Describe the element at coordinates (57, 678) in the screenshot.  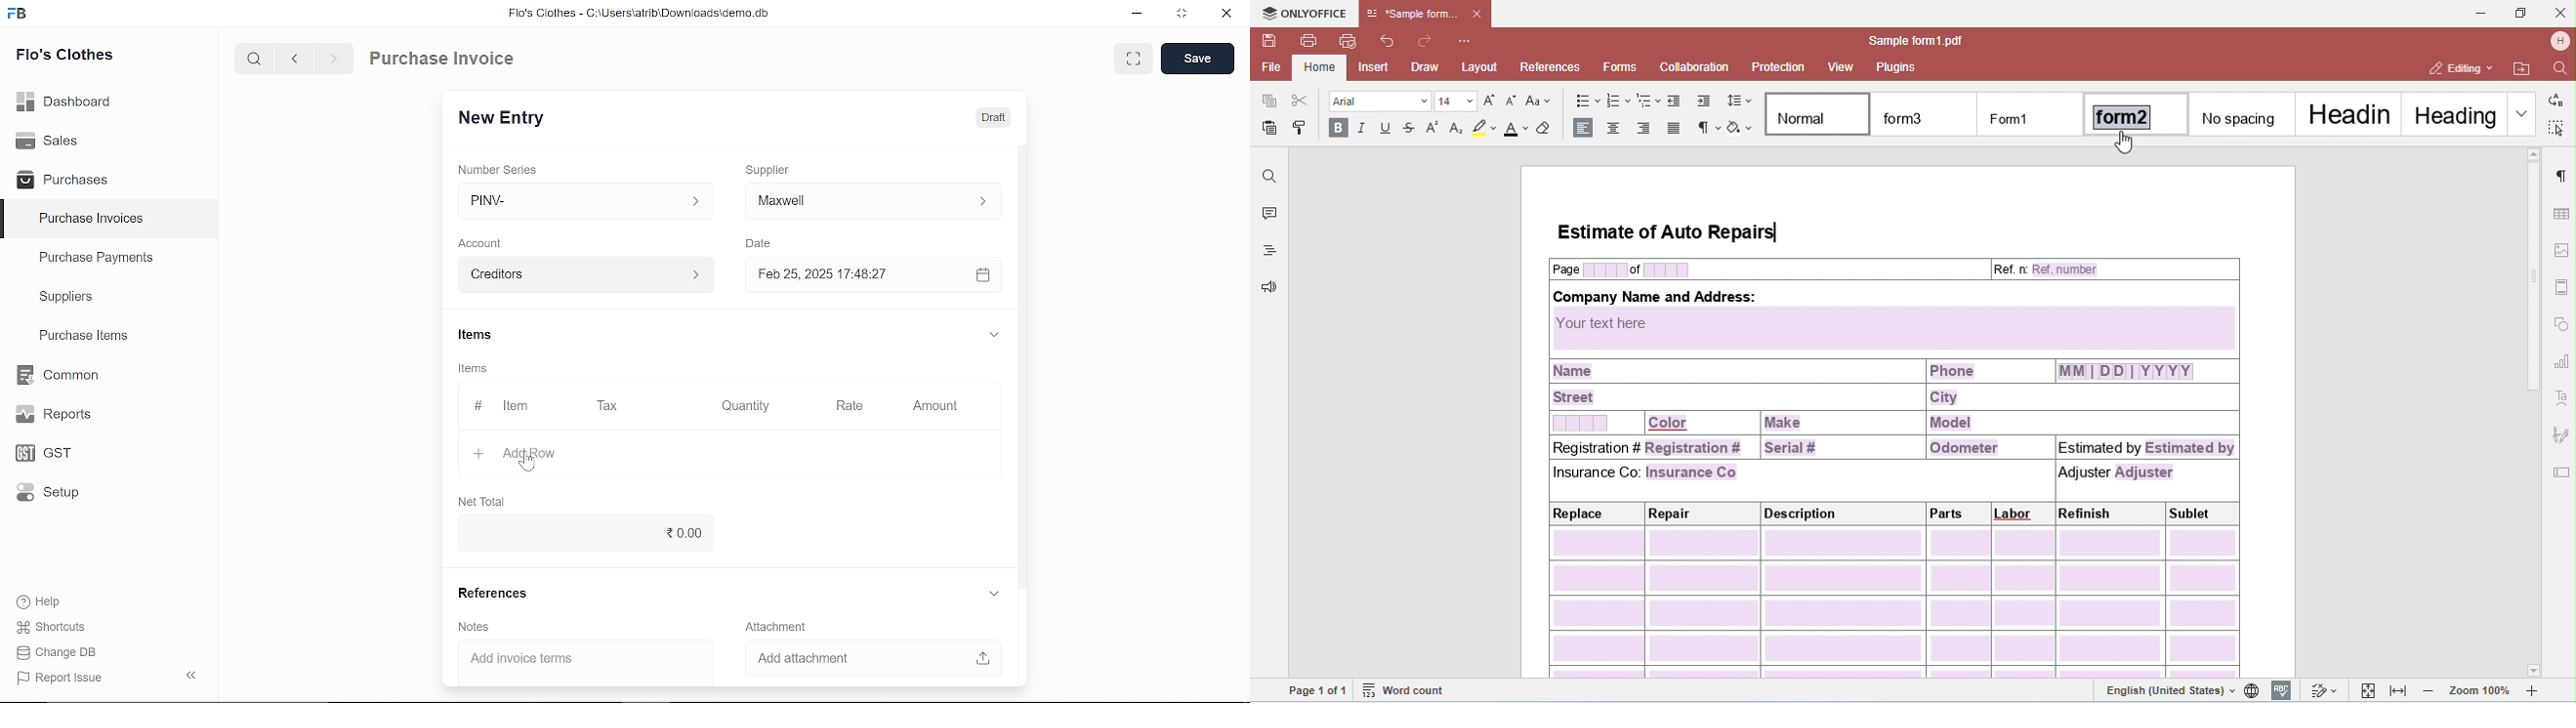
I see `J Report Issue` at that location.